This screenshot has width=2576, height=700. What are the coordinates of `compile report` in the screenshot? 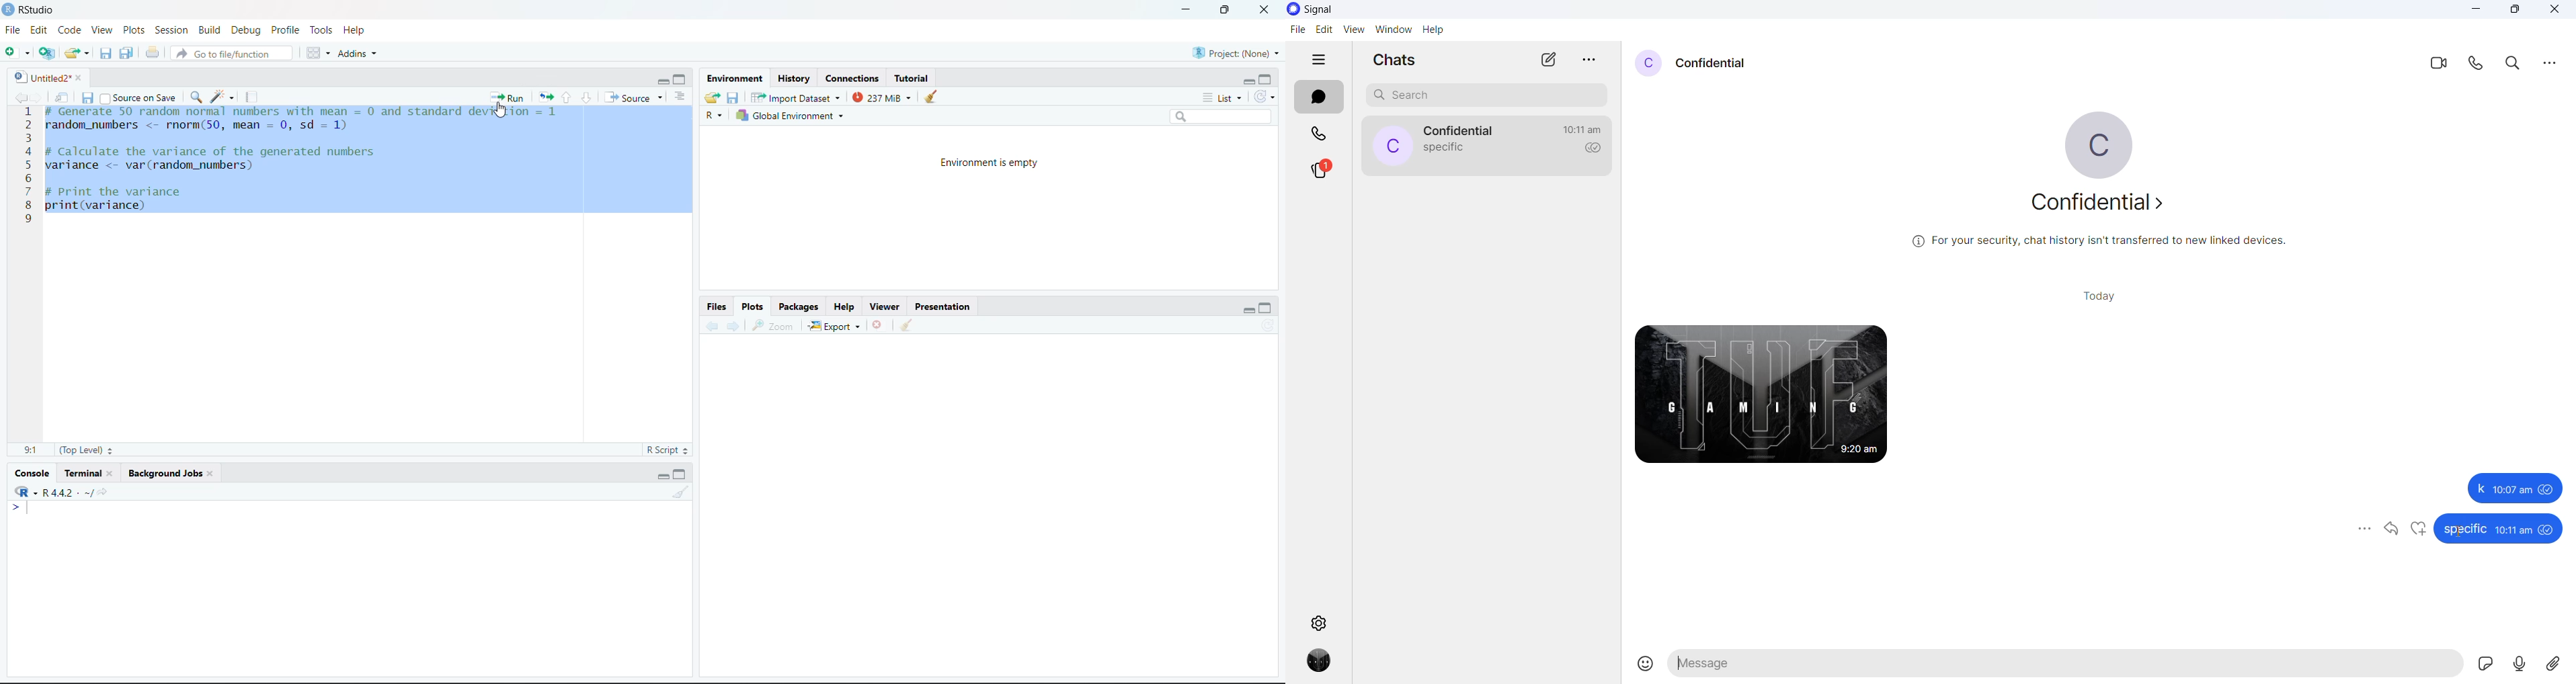 It's located at (252, 97).